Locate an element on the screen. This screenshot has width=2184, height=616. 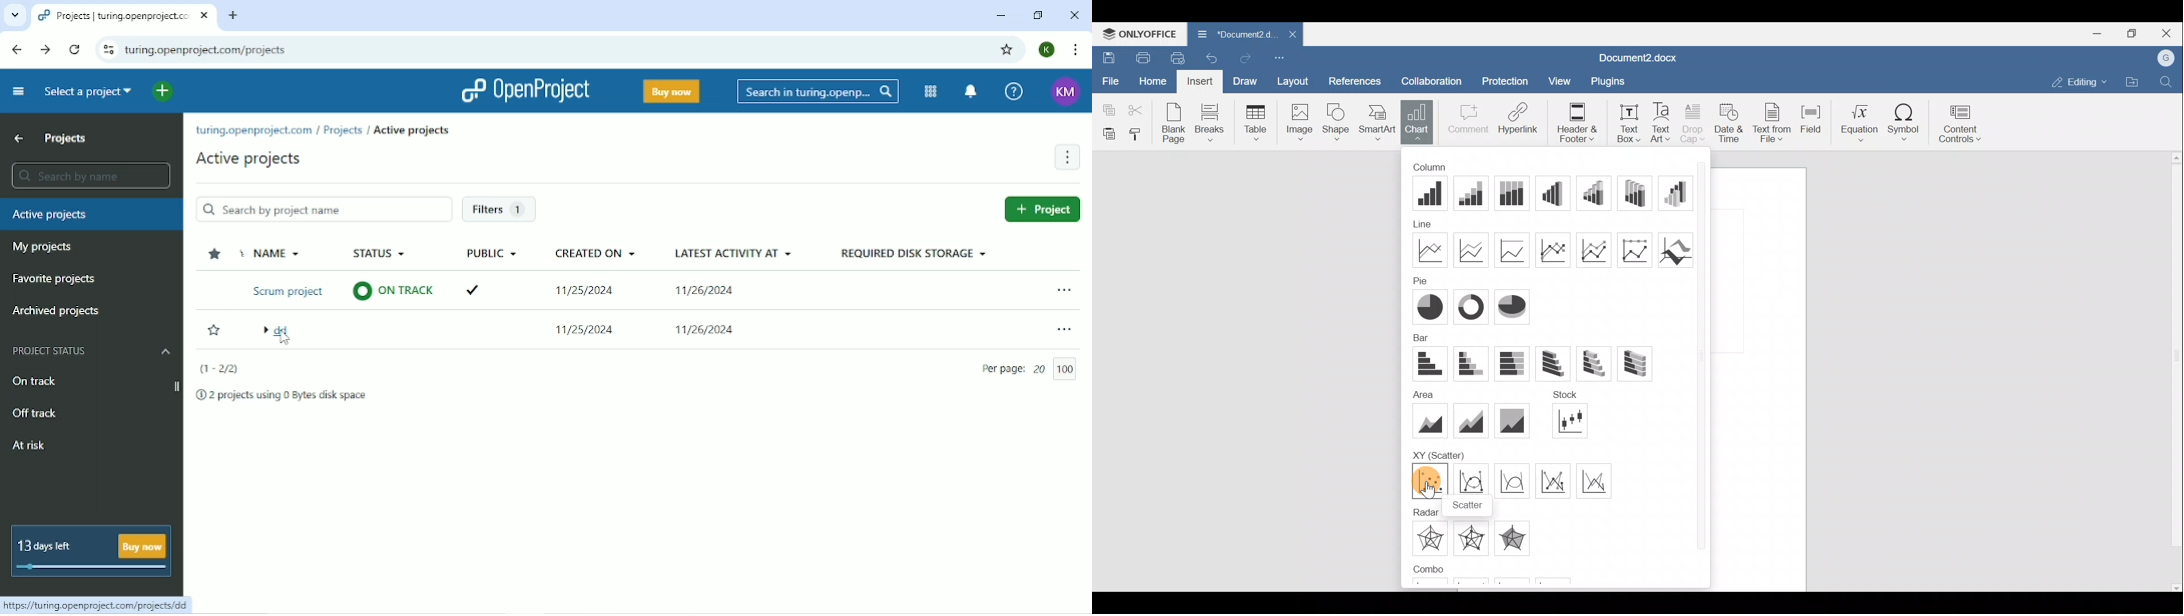
Buy now is located at coordinates (672, 92).